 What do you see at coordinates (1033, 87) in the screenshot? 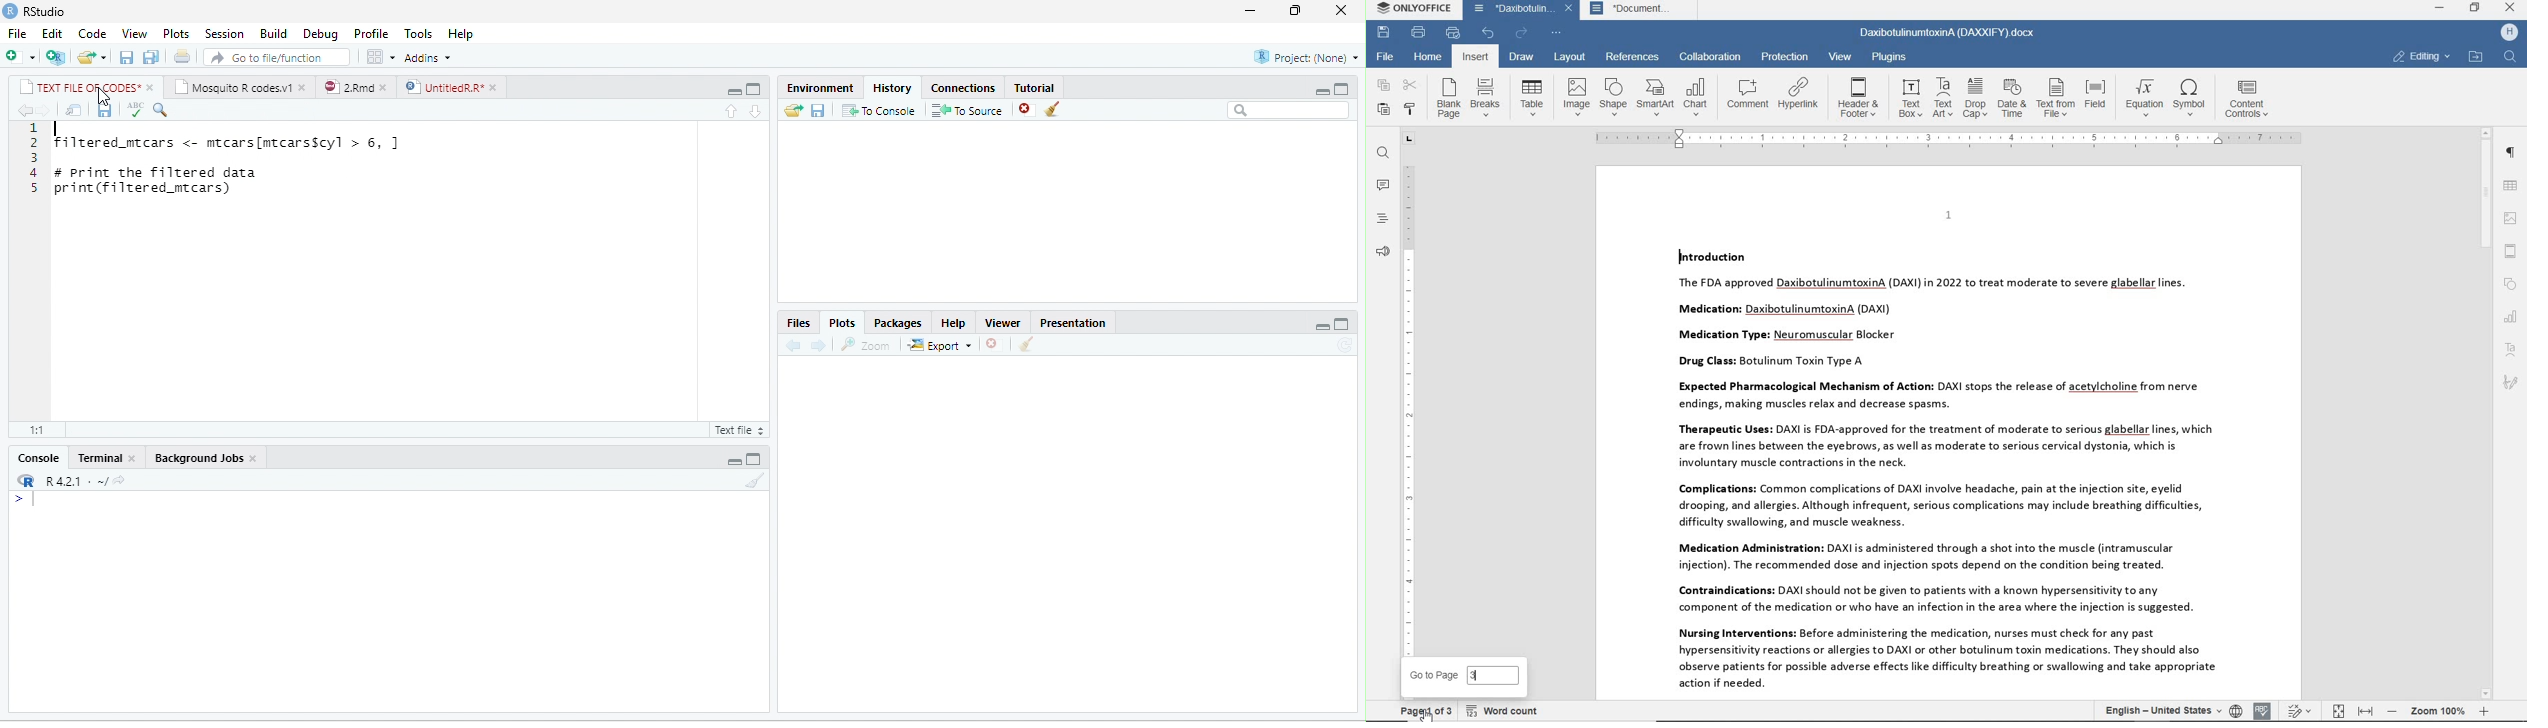
I see `Tutorial` at bounding box center [1033, 87].